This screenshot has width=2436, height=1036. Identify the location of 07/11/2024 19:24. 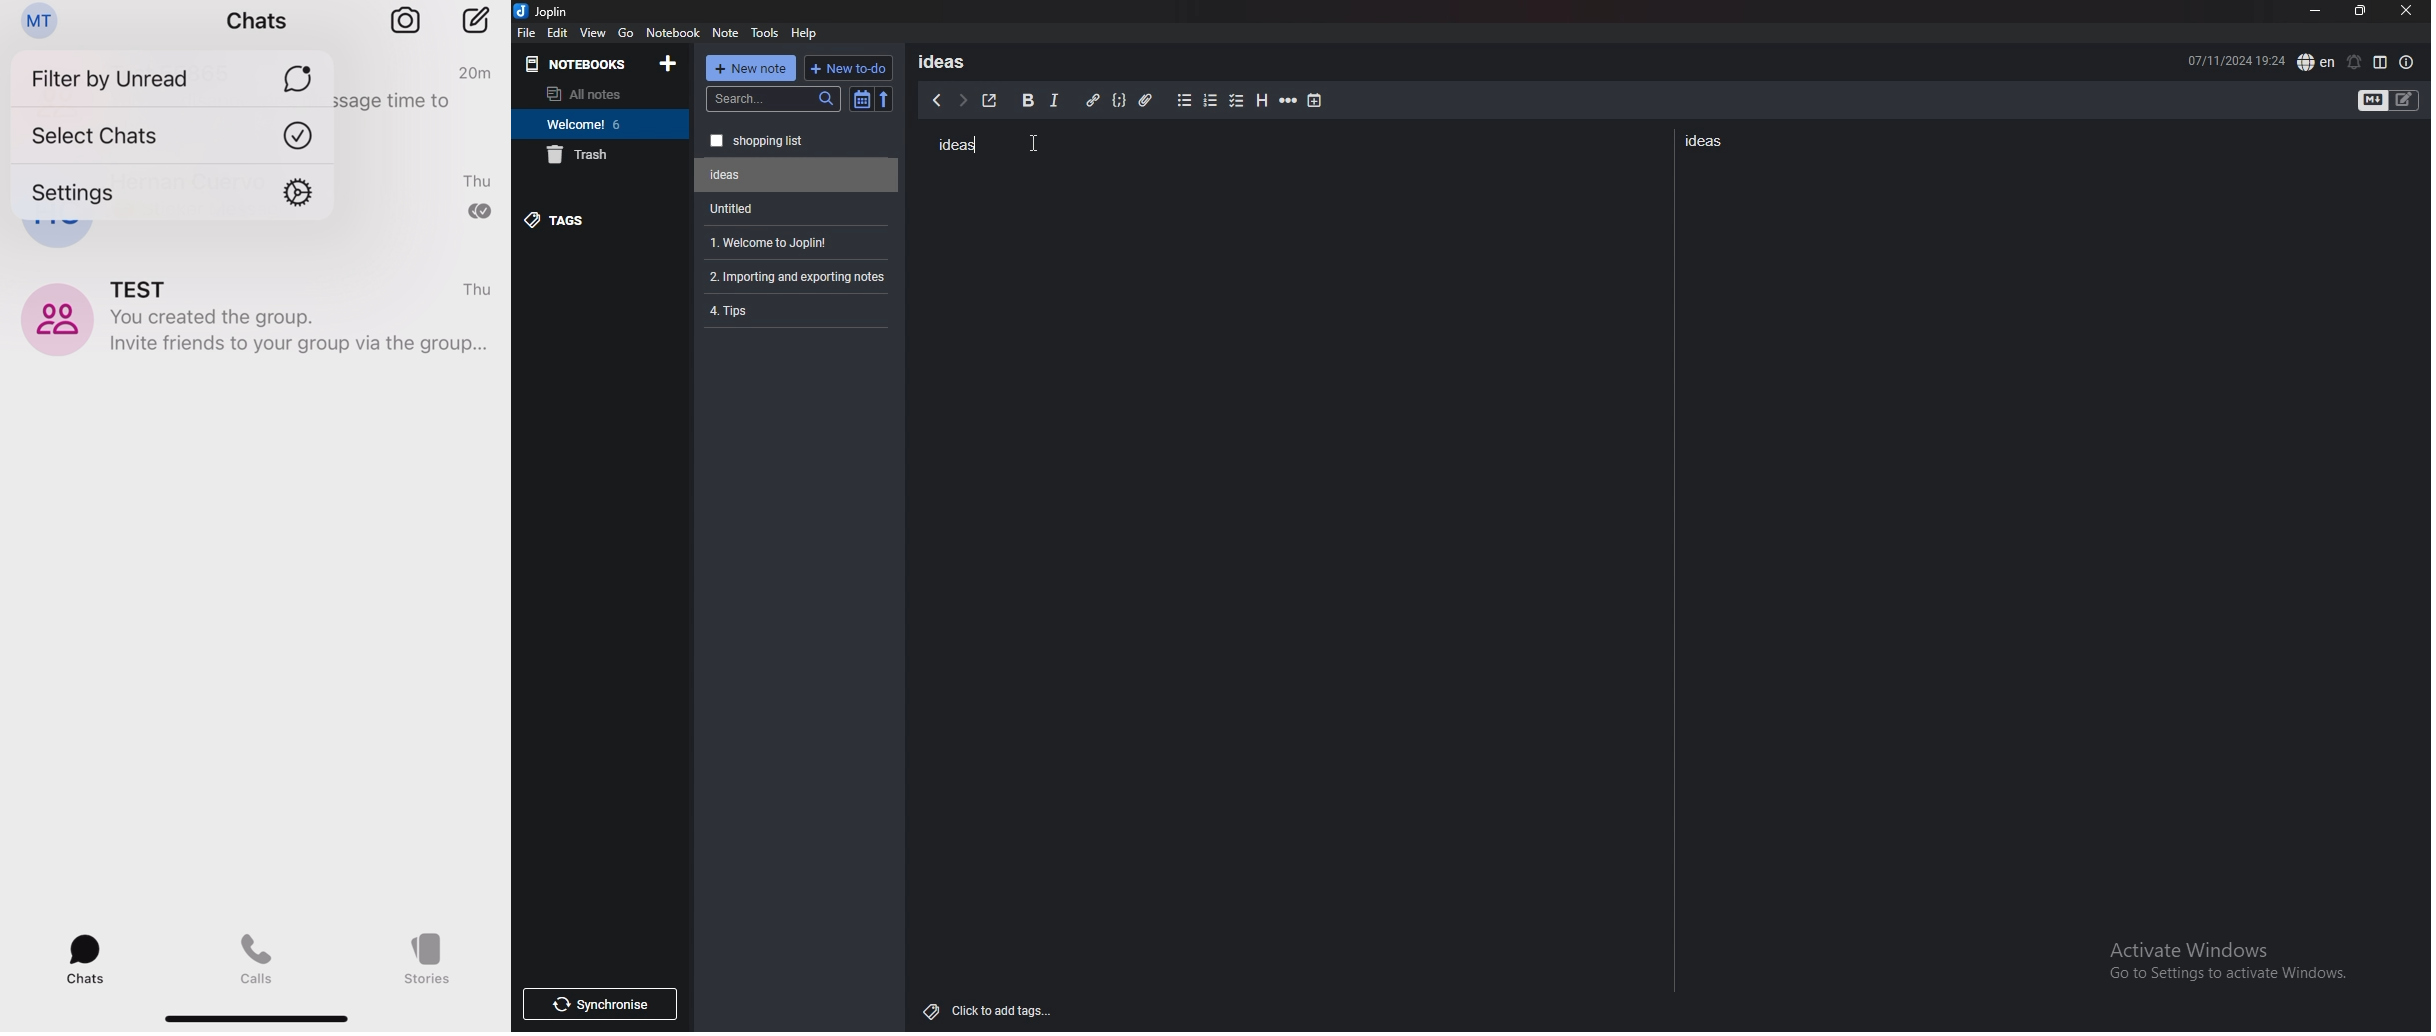
(2236, 59).